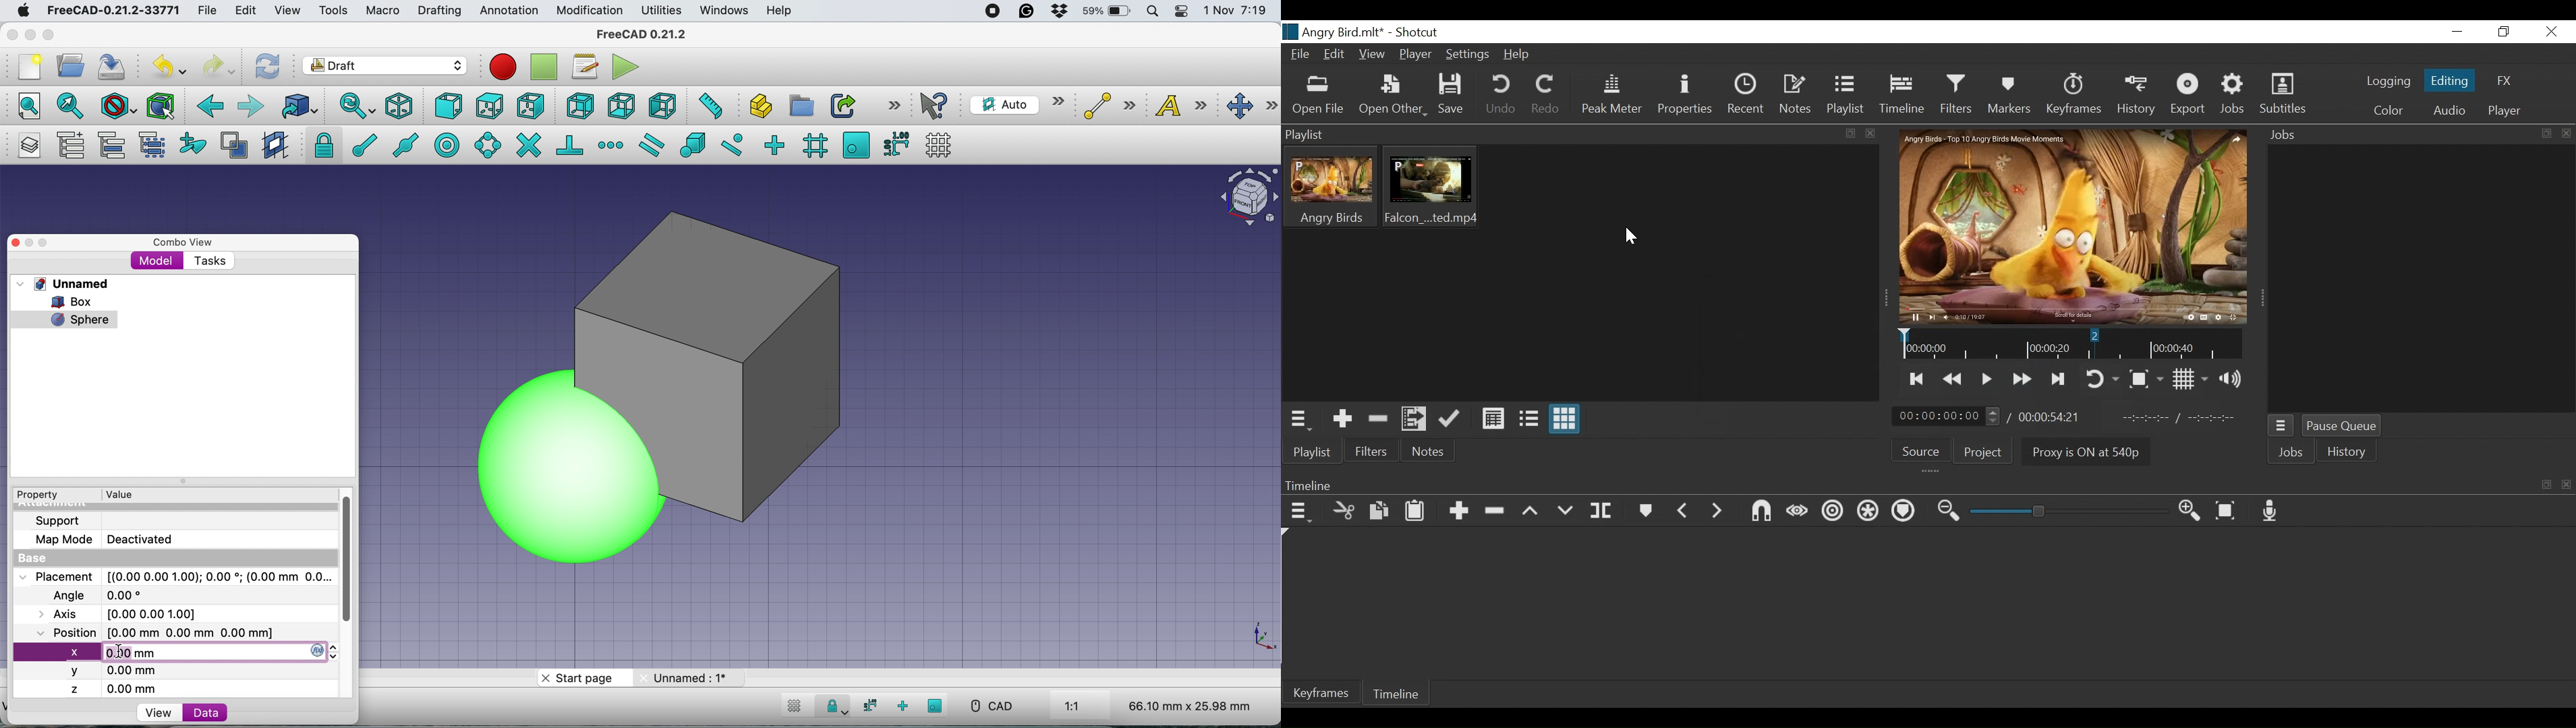  I want to click on Record audio, so click(2271, 509).